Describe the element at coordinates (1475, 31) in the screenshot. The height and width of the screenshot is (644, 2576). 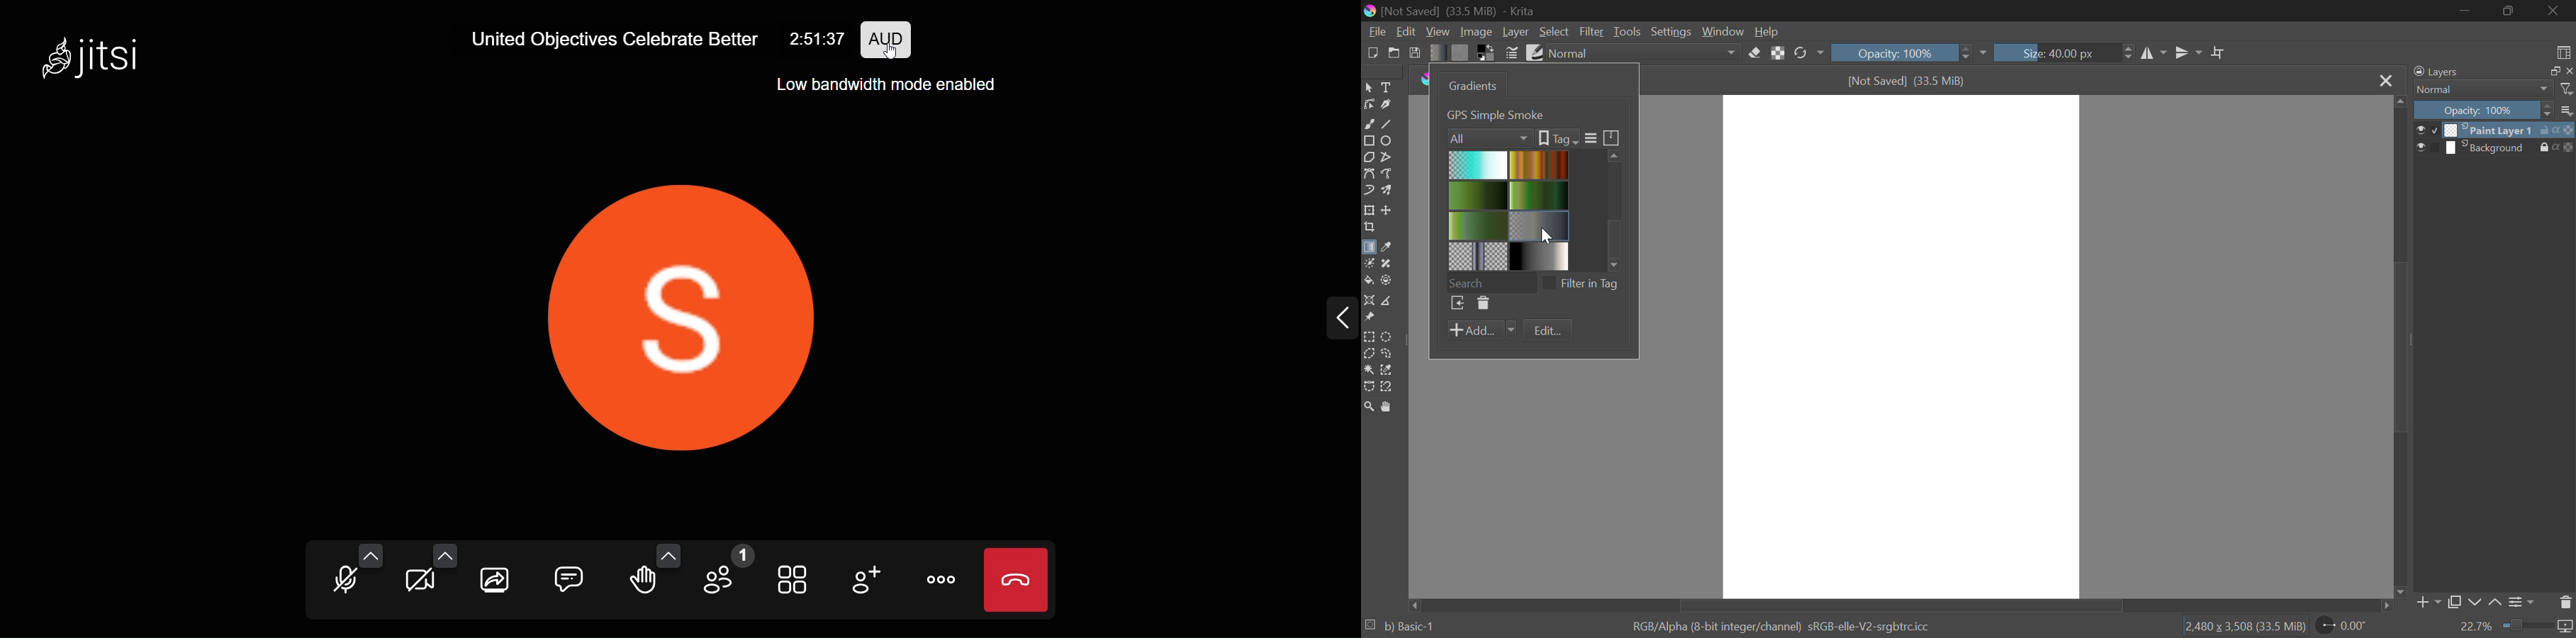
I see `Image` at that location.